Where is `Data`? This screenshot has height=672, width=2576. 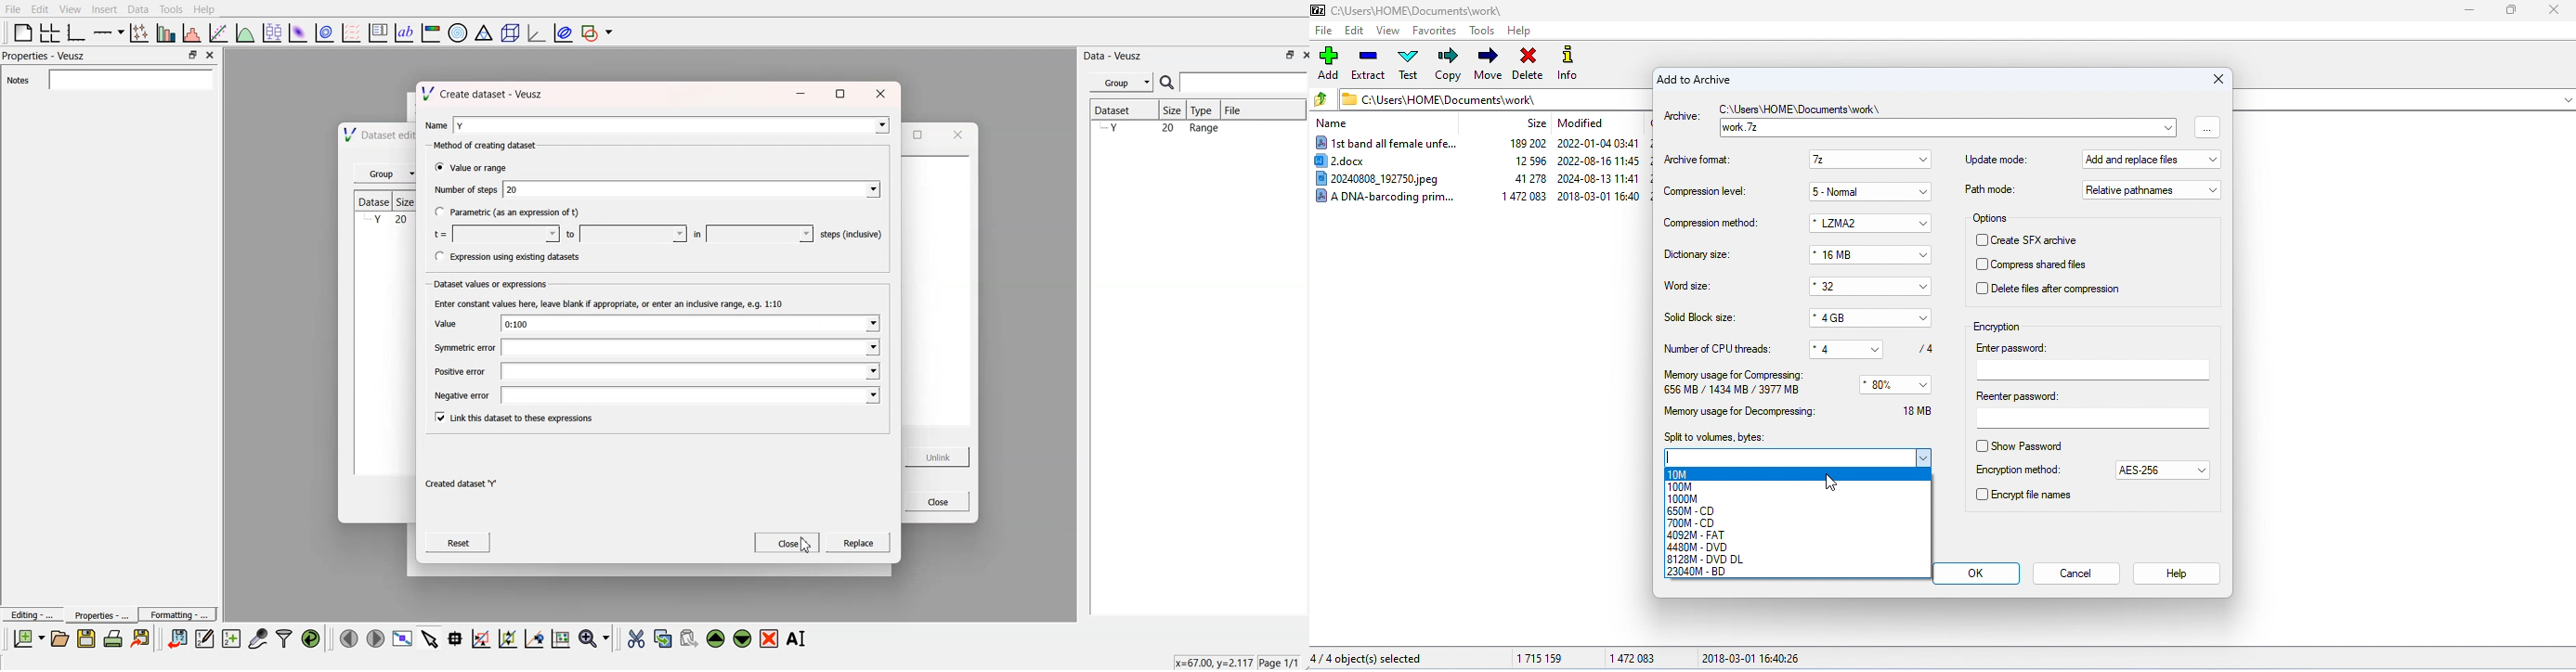 Data is located at coordinates (138, 9).